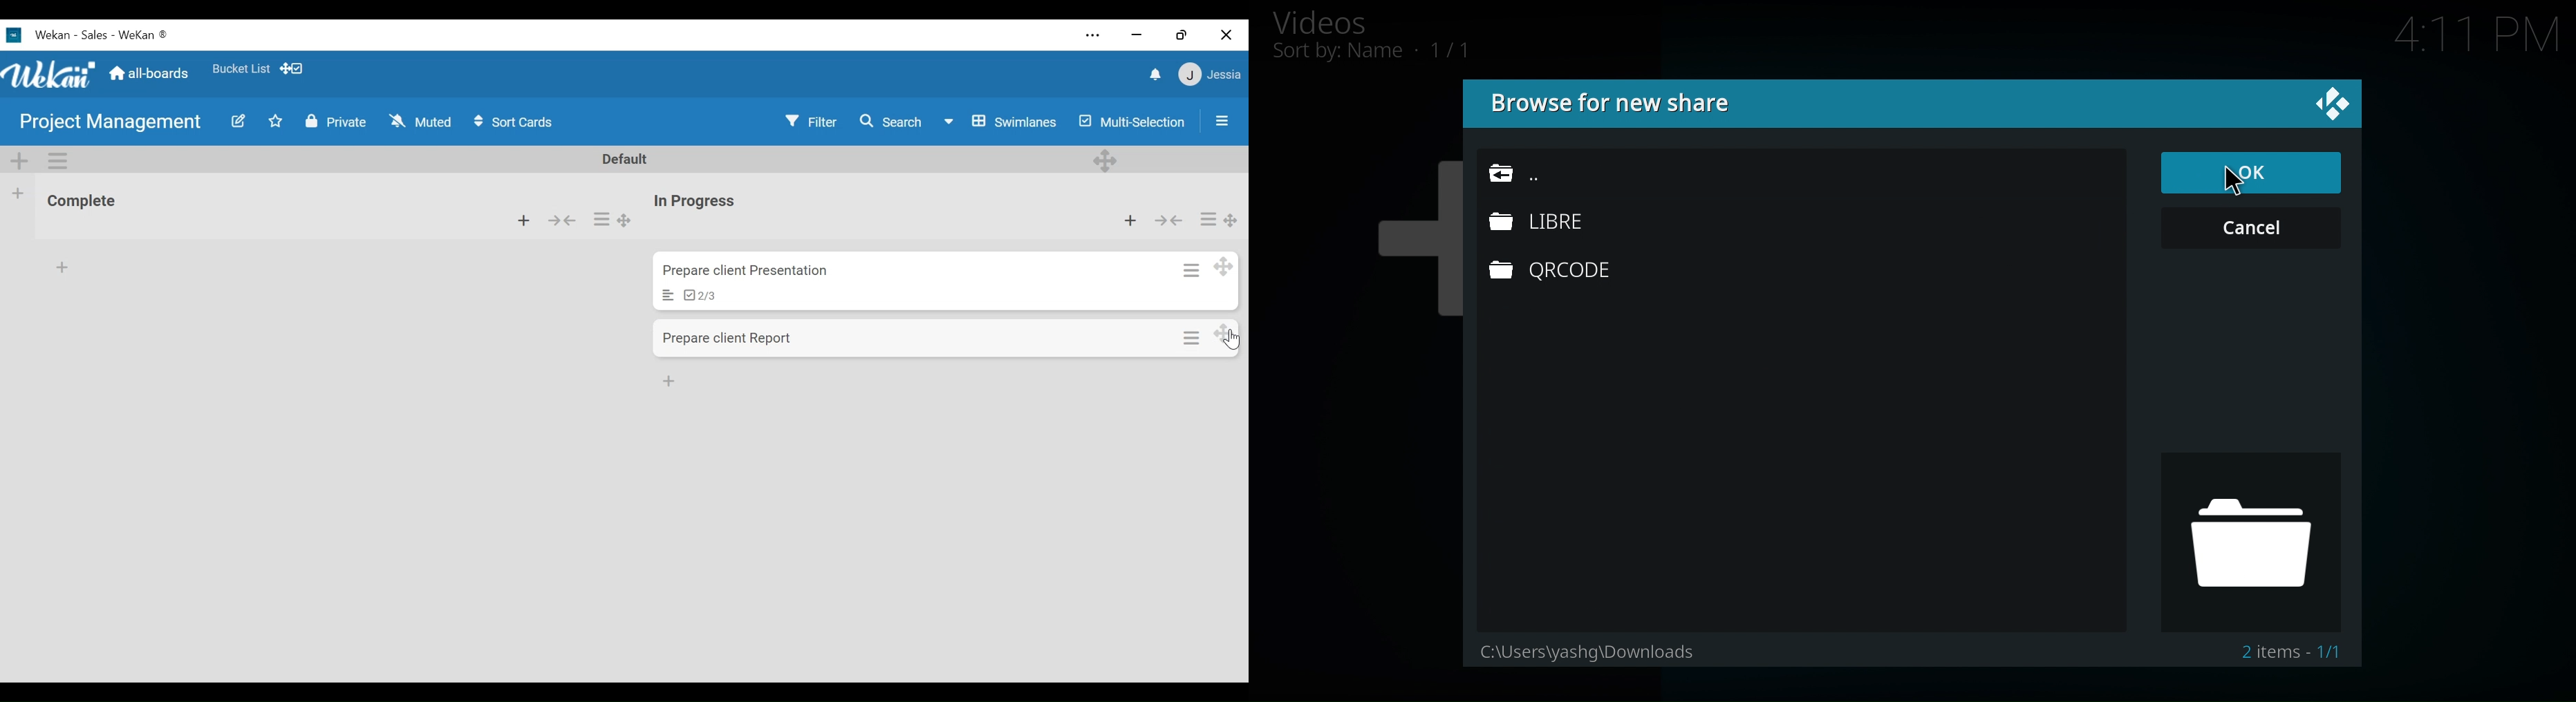 The image size is (2576, 728). What do you see at coordinates (2258, 230) in the screenshot?
I see `Cancel` at bounding box center [2258, 230].